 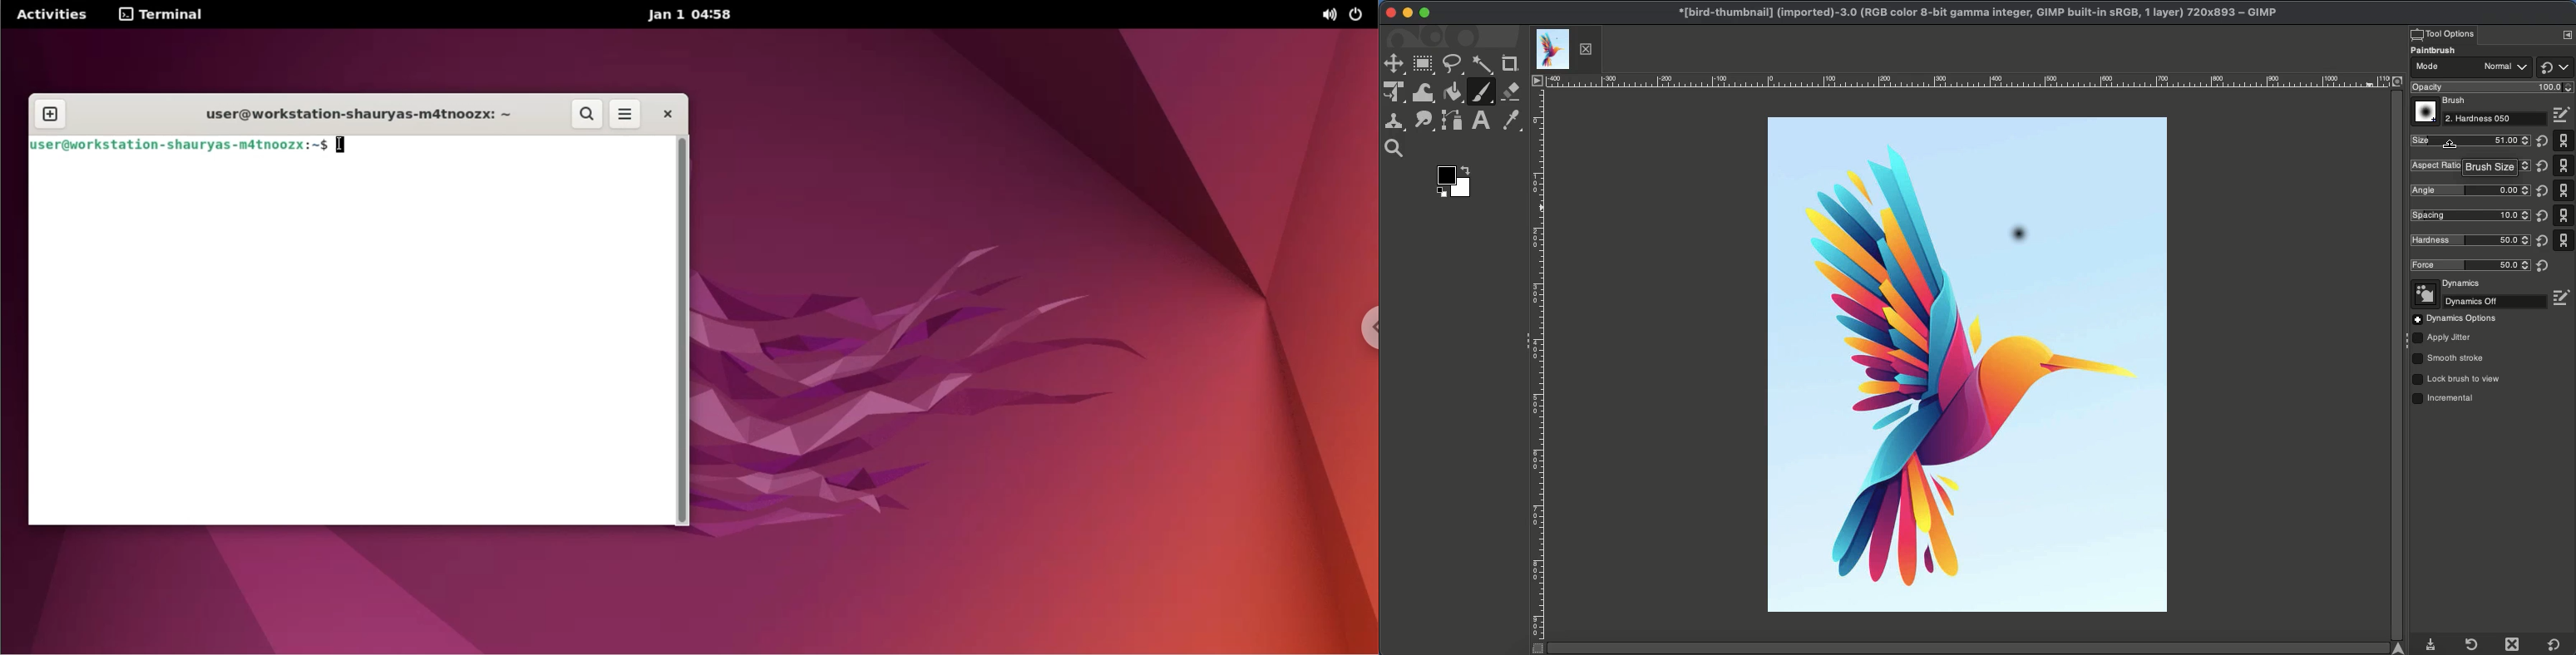 I want to click on Maximize, so click(x=1424, y=12).